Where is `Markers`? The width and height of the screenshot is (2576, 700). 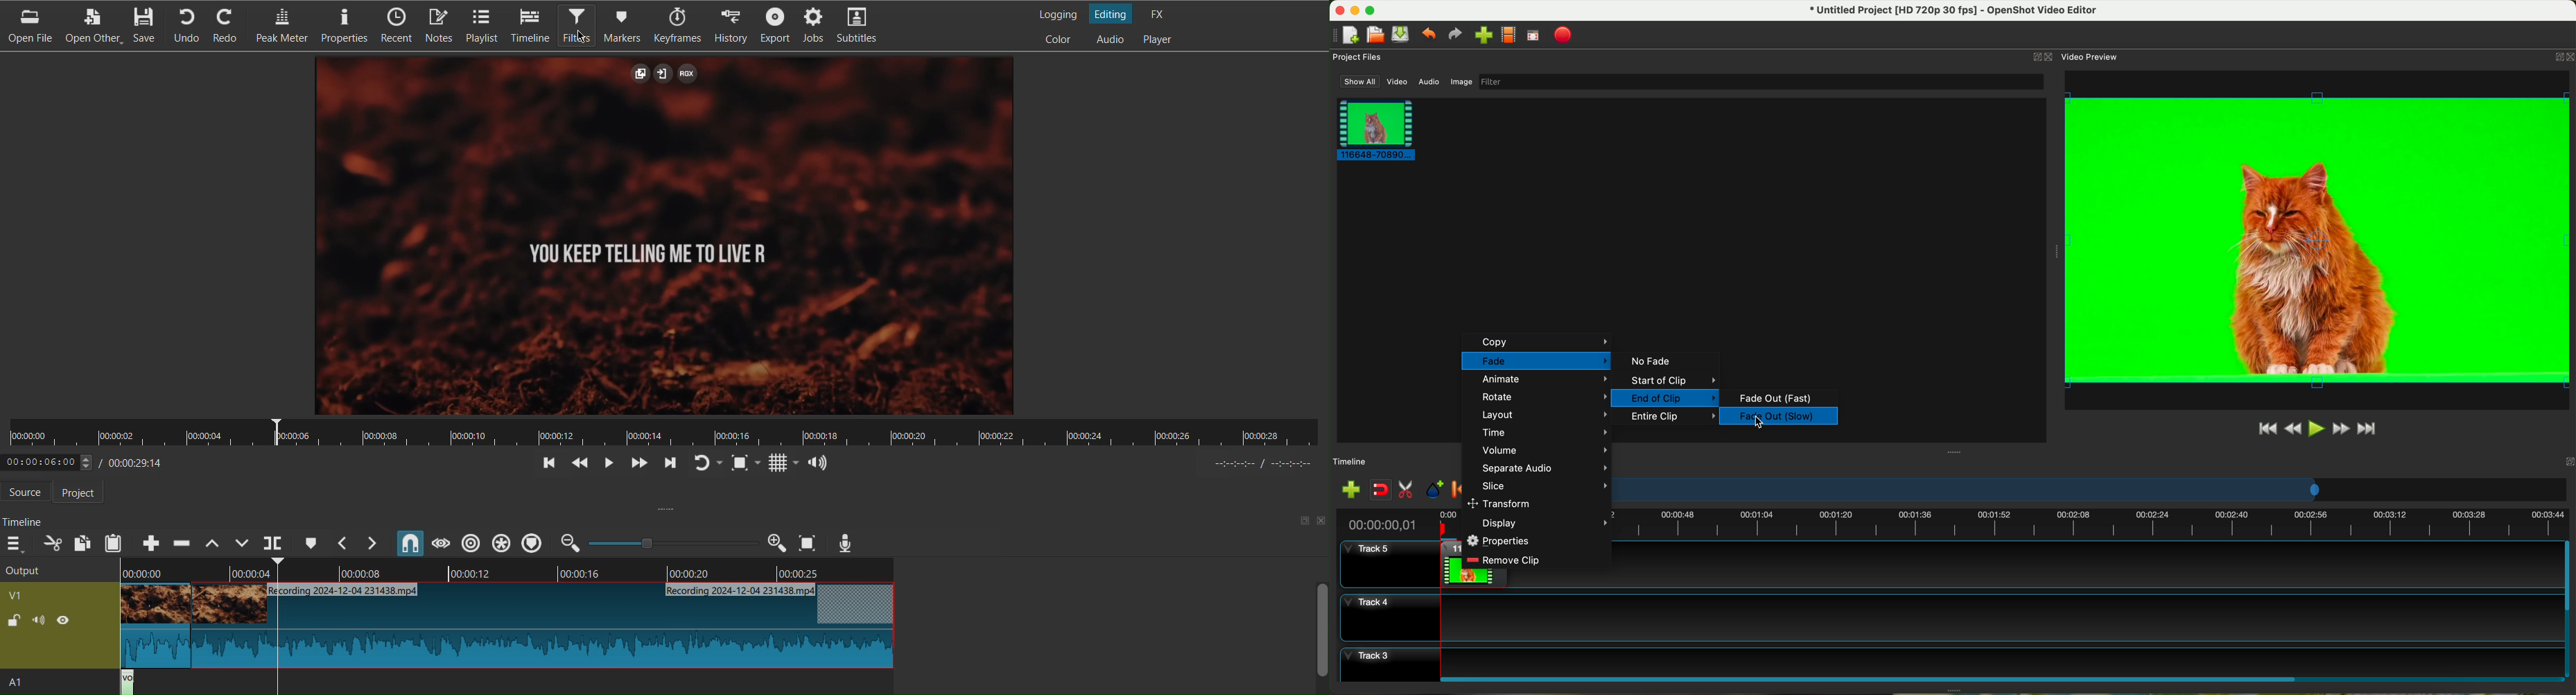
Markers is located at coordinates (627, 24).